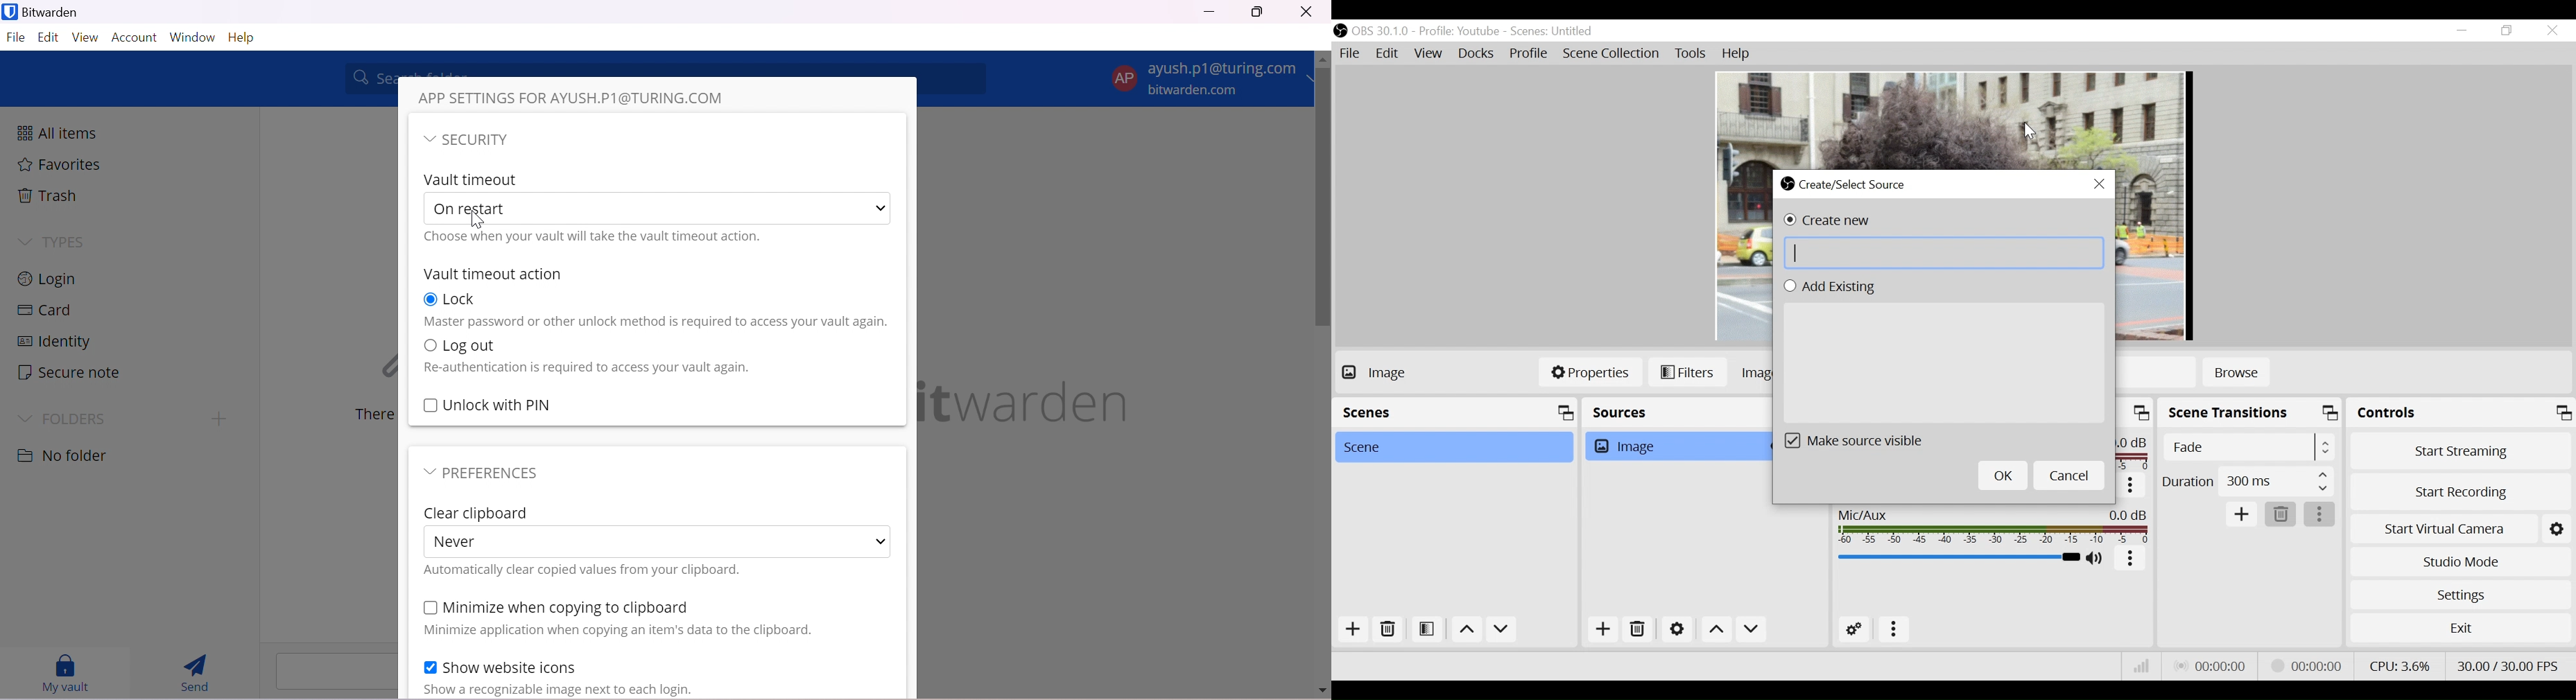 The width and height of the screenshot is (2576, 700). Describe the element at coordinates (1675, 413) in the screenshot. I see `Sources` at that location.